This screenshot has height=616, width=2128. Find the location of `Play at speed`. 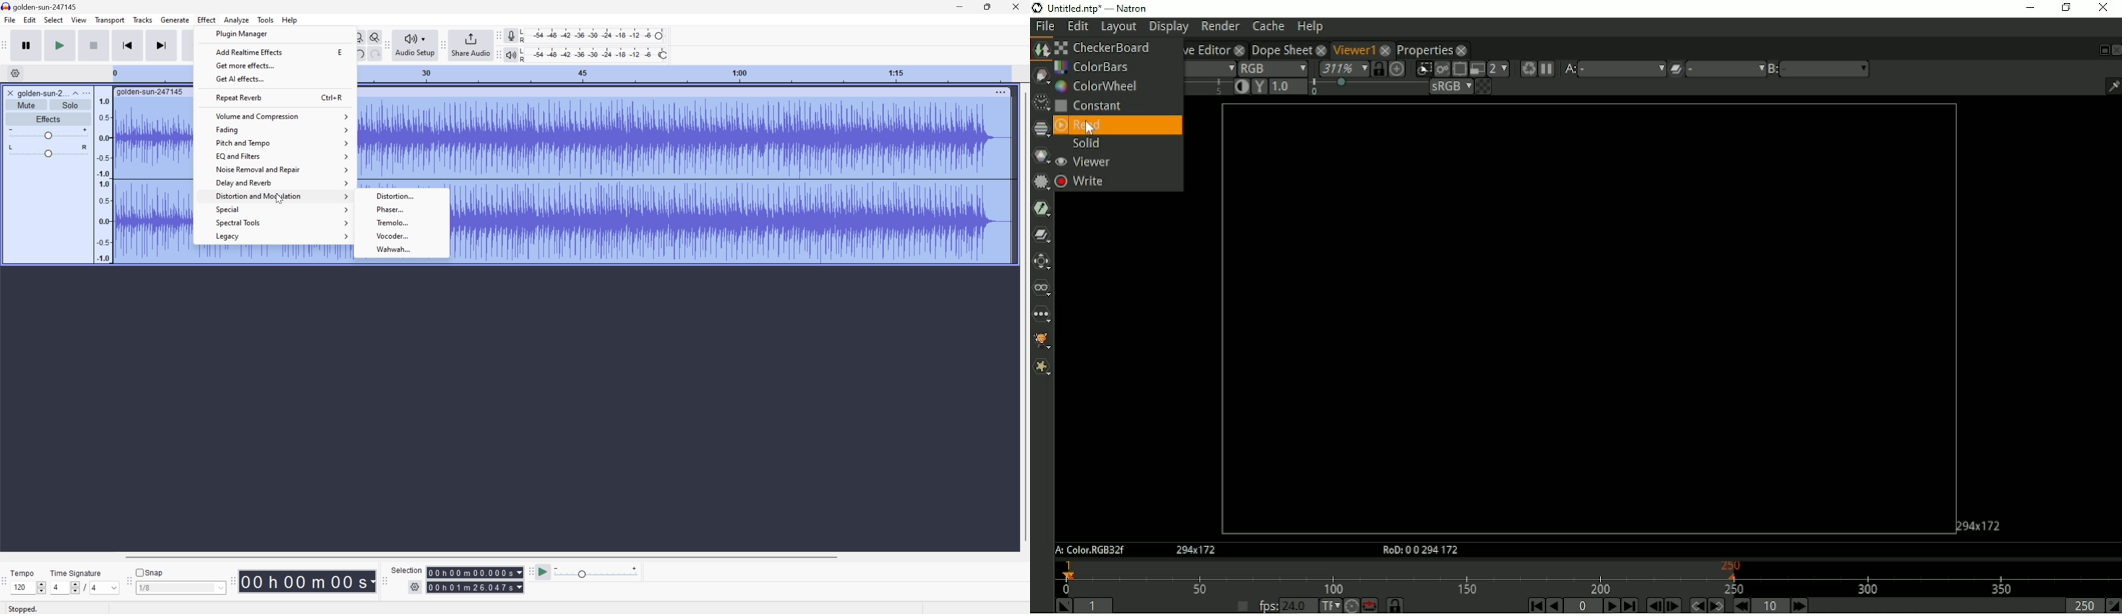

Play at speed is located at coordinates (545, 571).